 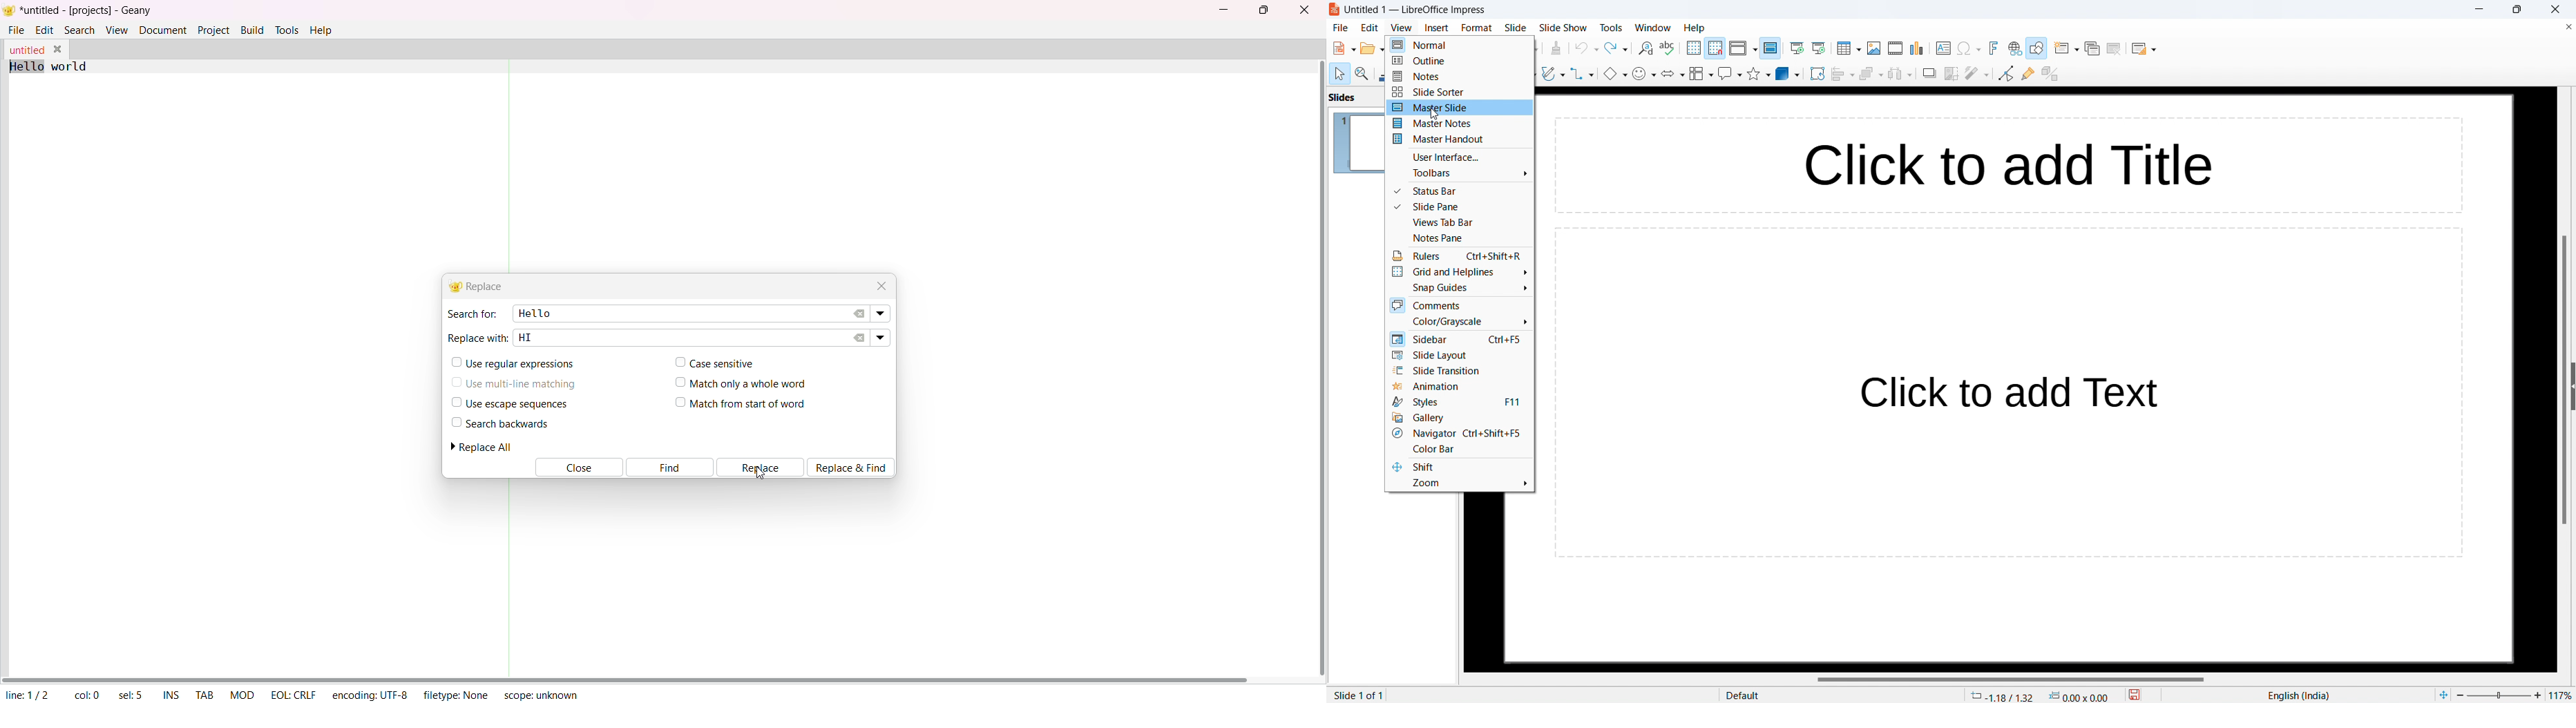 I want to click on redo, so click(x=1616, y=48).